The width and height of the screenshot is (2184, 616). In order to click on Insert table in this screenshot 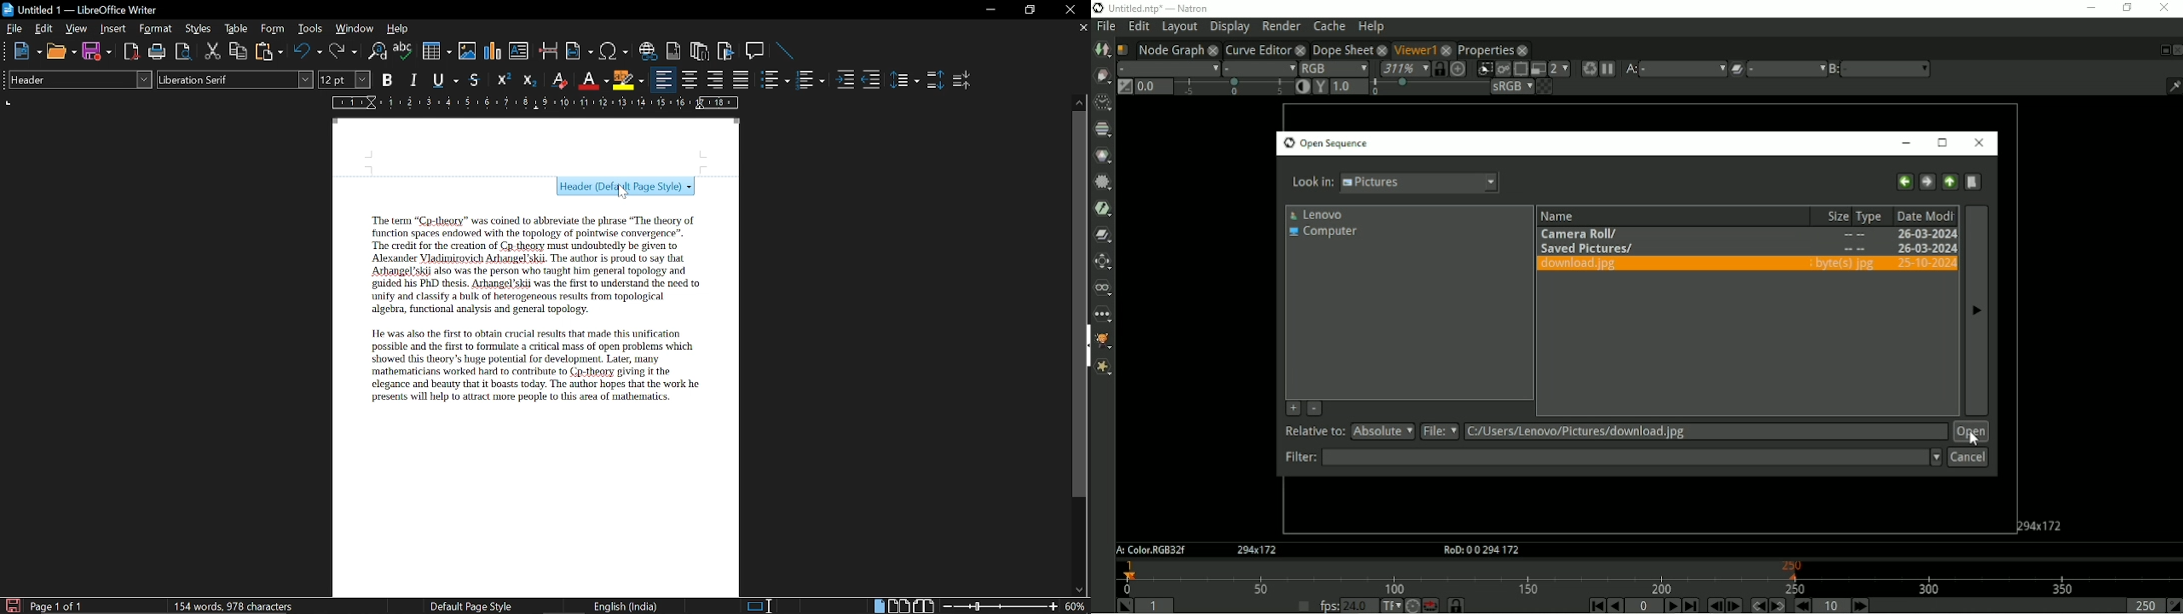, I will do `click(436, 52)`.